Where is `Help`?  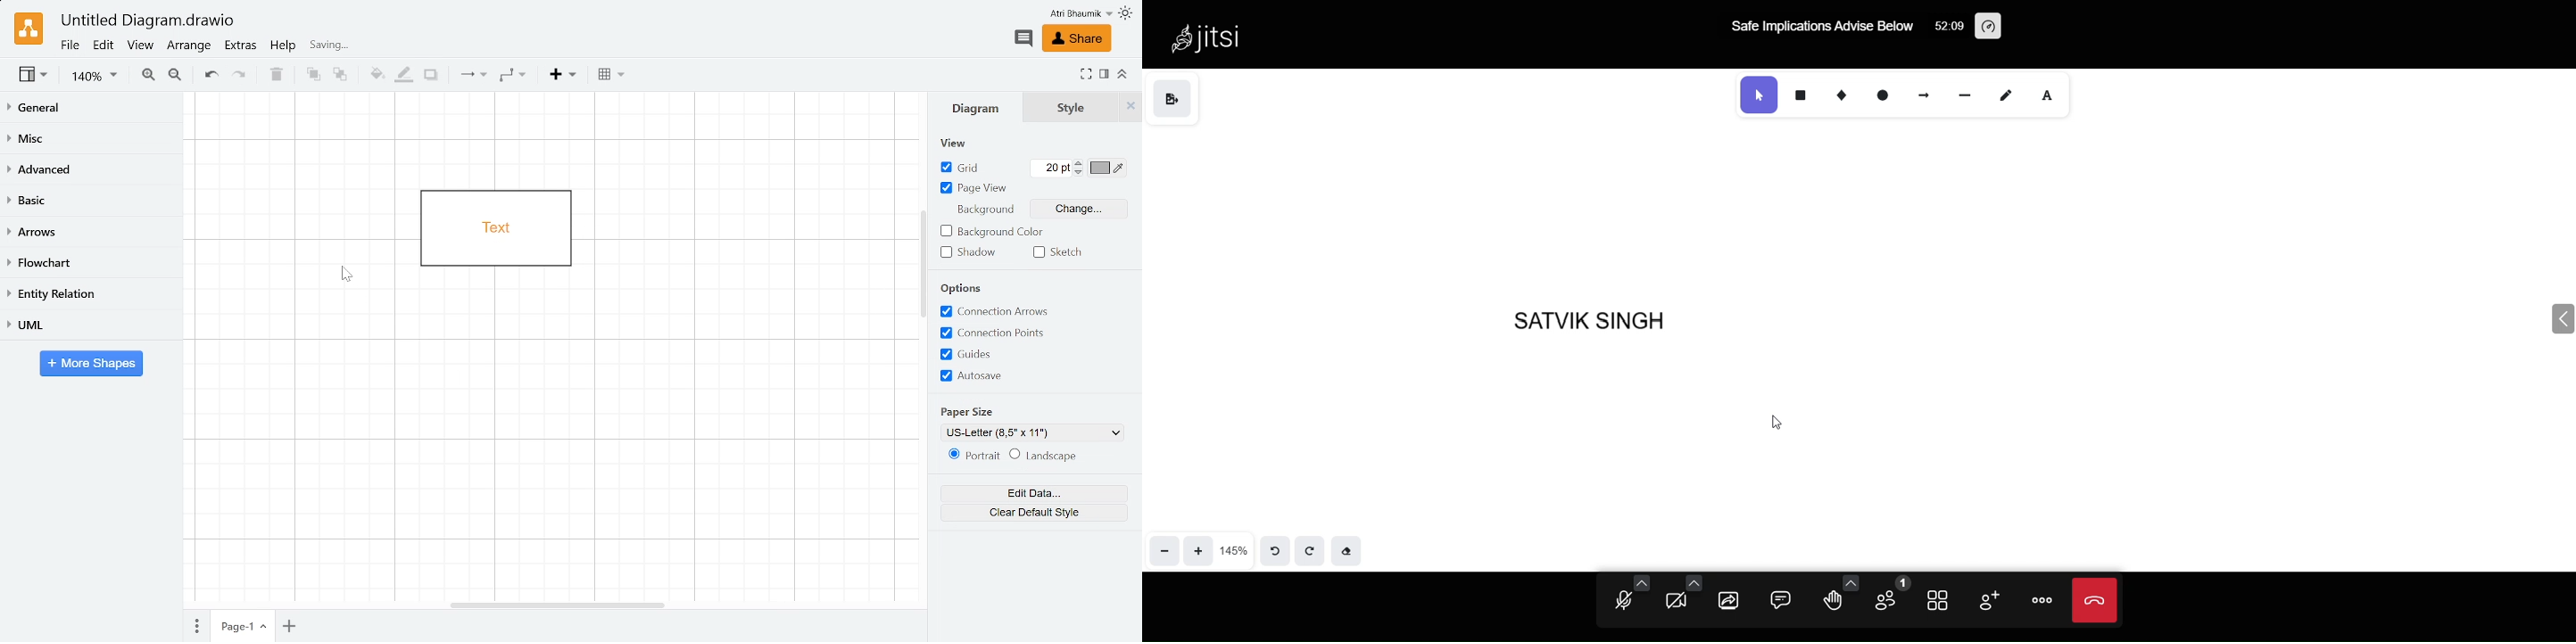
Help is located at coordinates (285, 48).